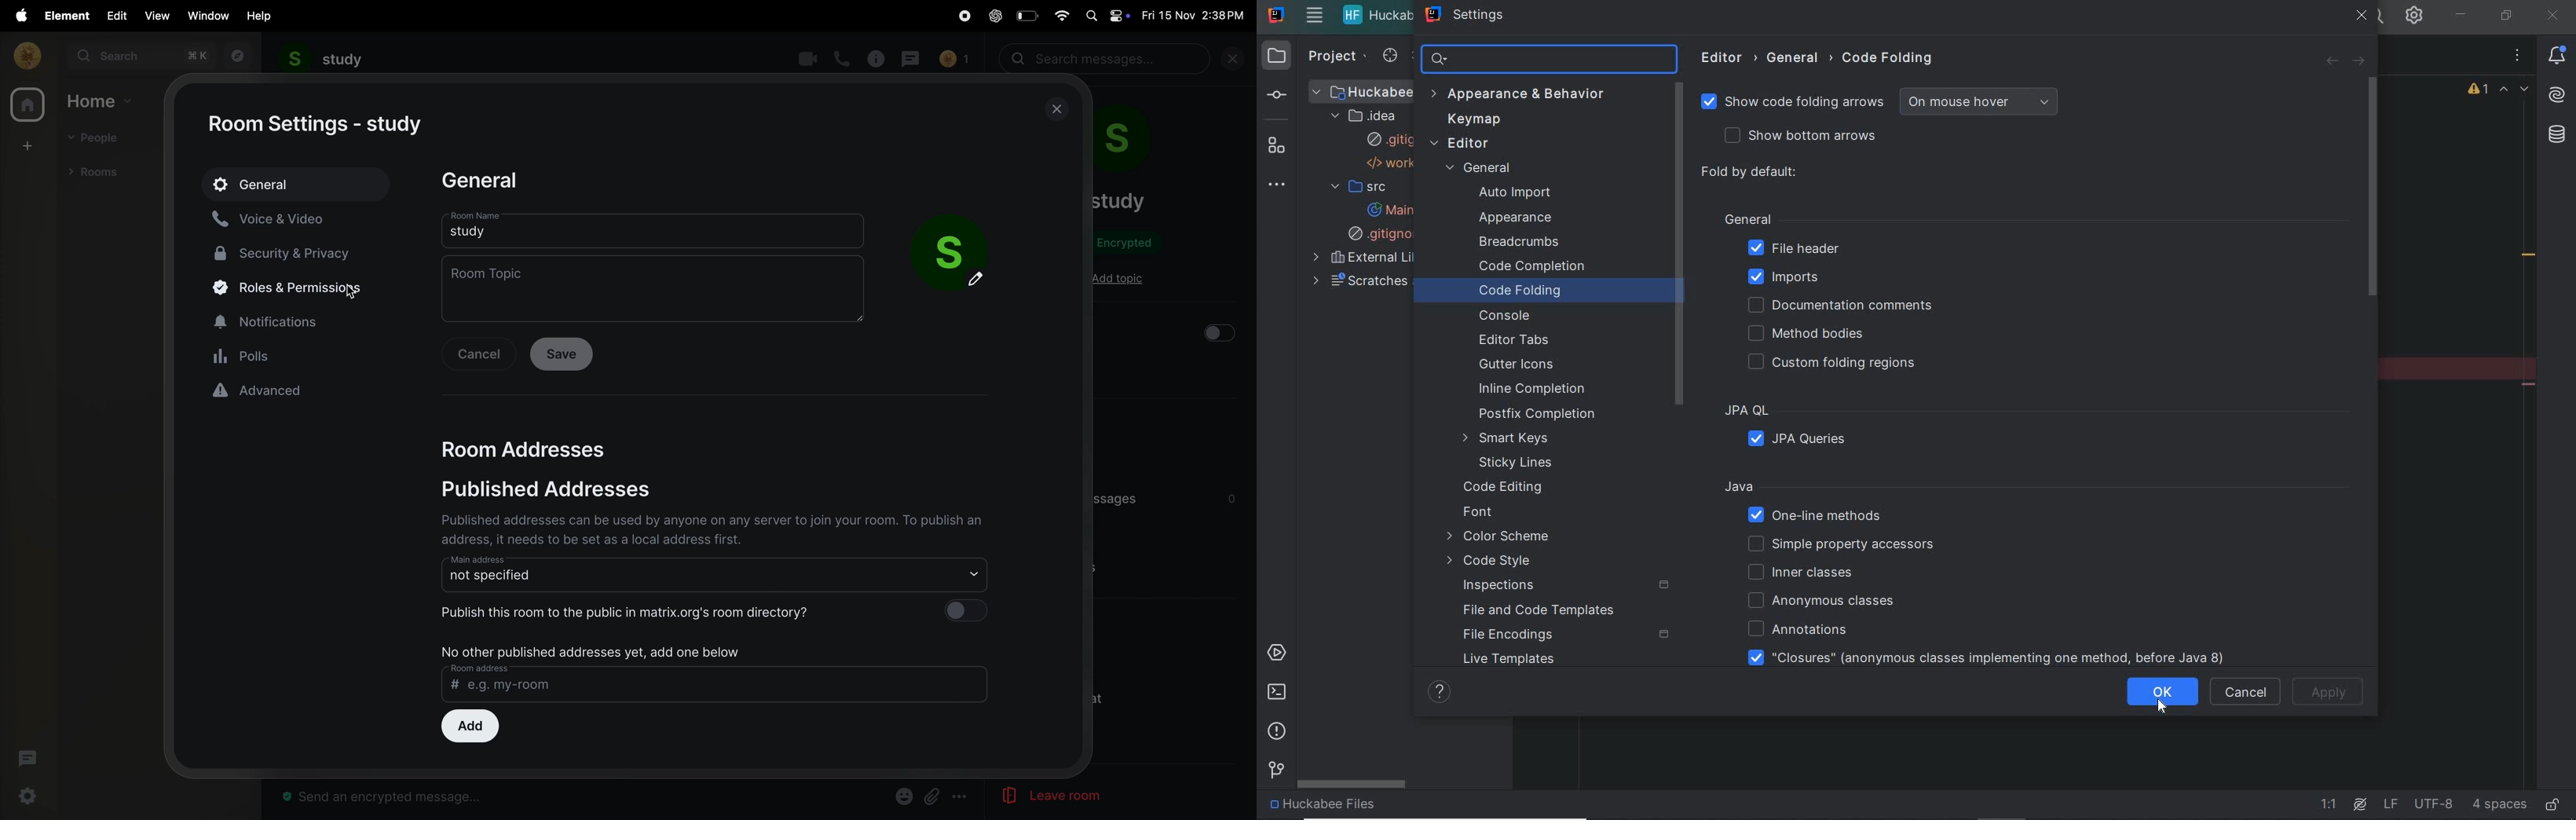  I want to click on file and code templates, so click(1539, 610).